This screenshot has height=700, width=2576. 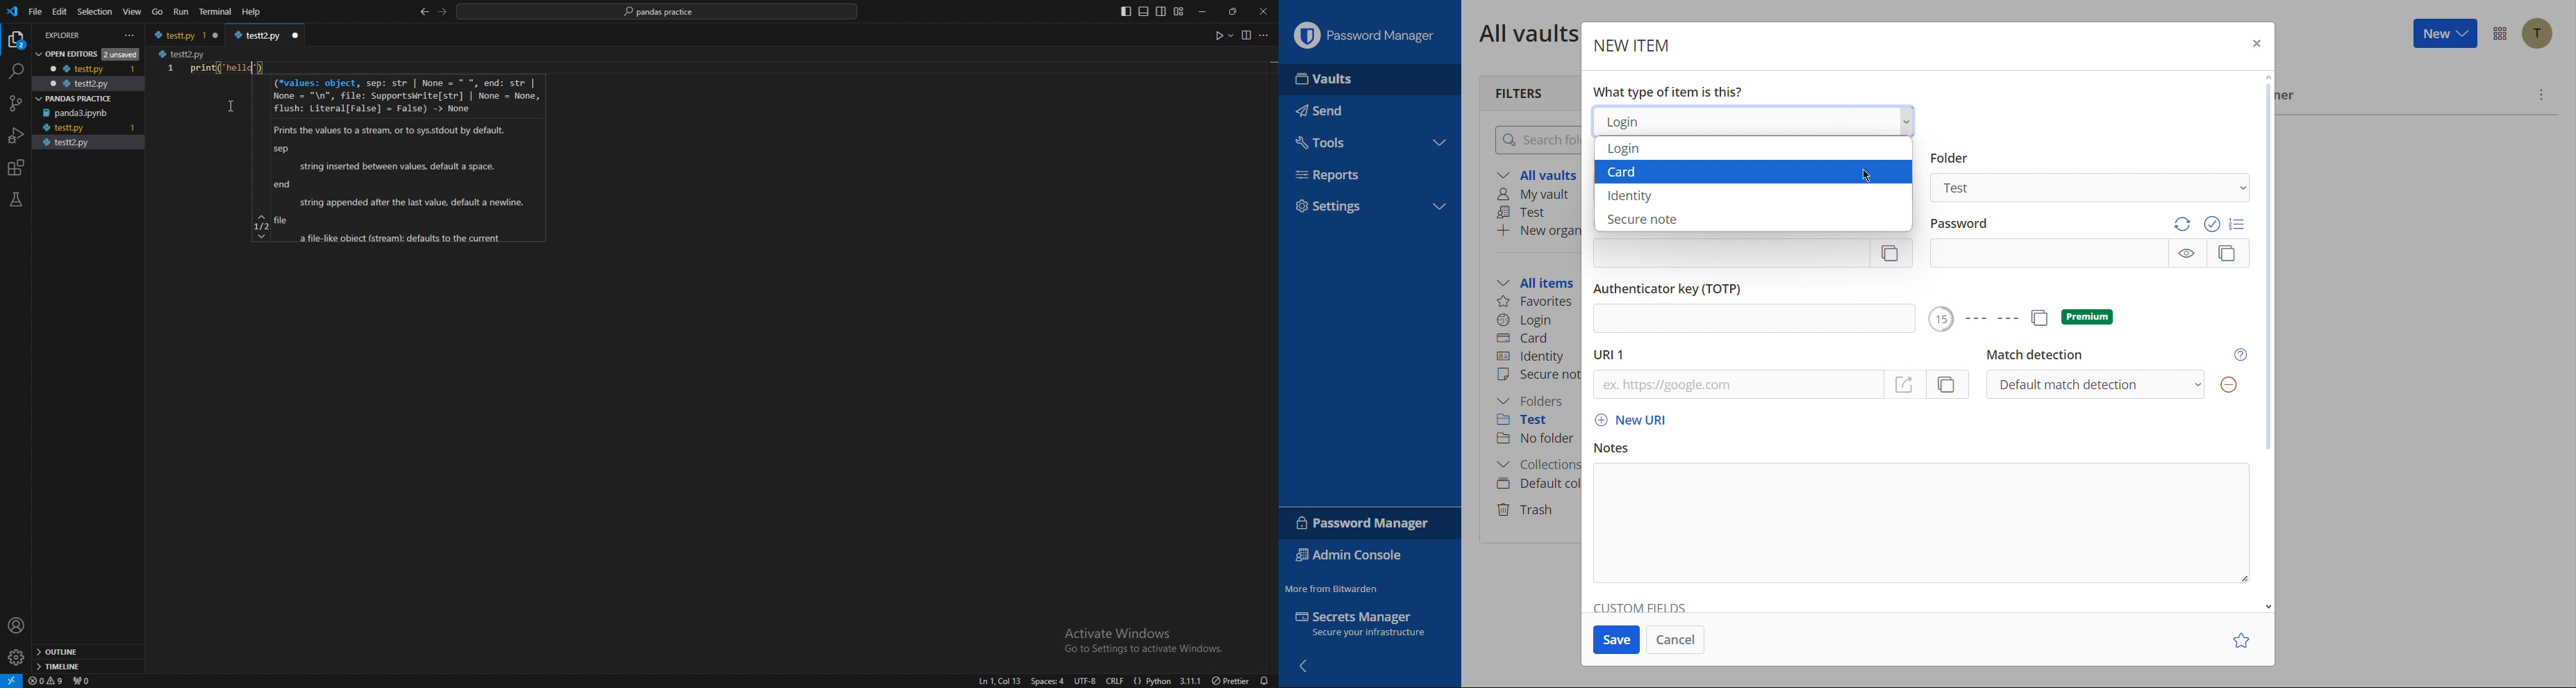 I want to click on Card, so click(x=1620, y=172).